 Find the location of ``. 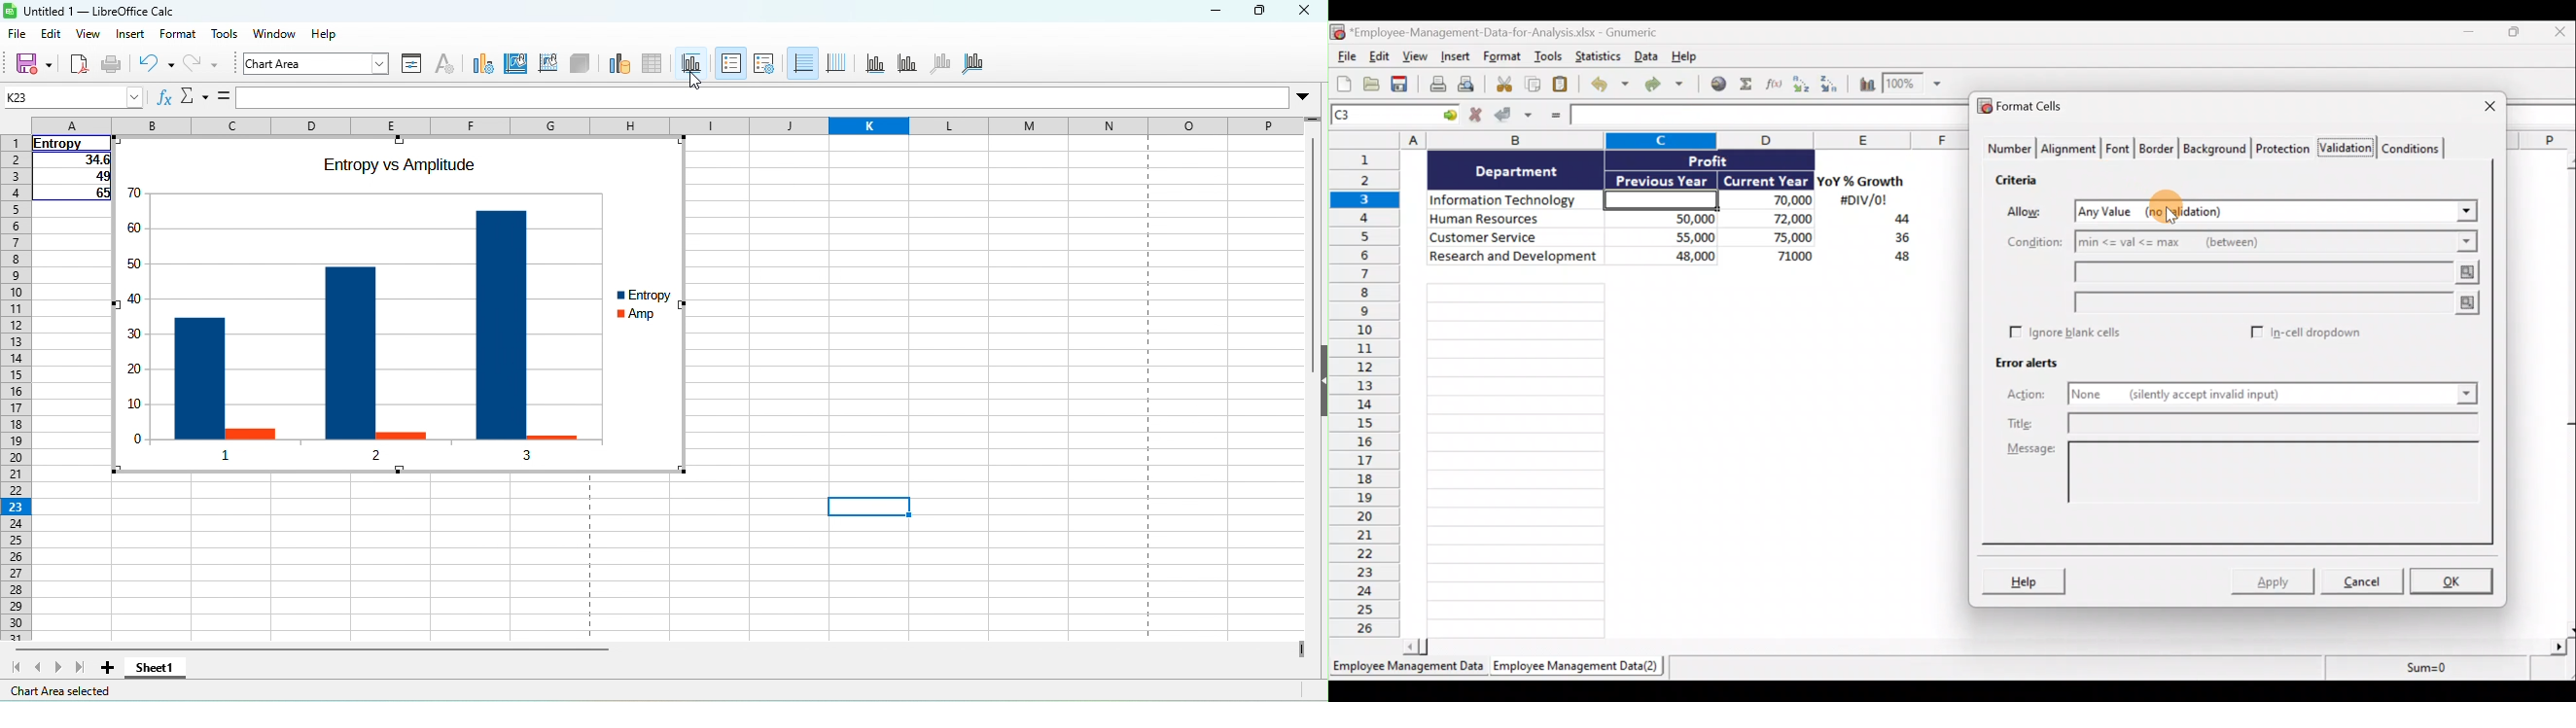

 is located at coordinates (646, 333).